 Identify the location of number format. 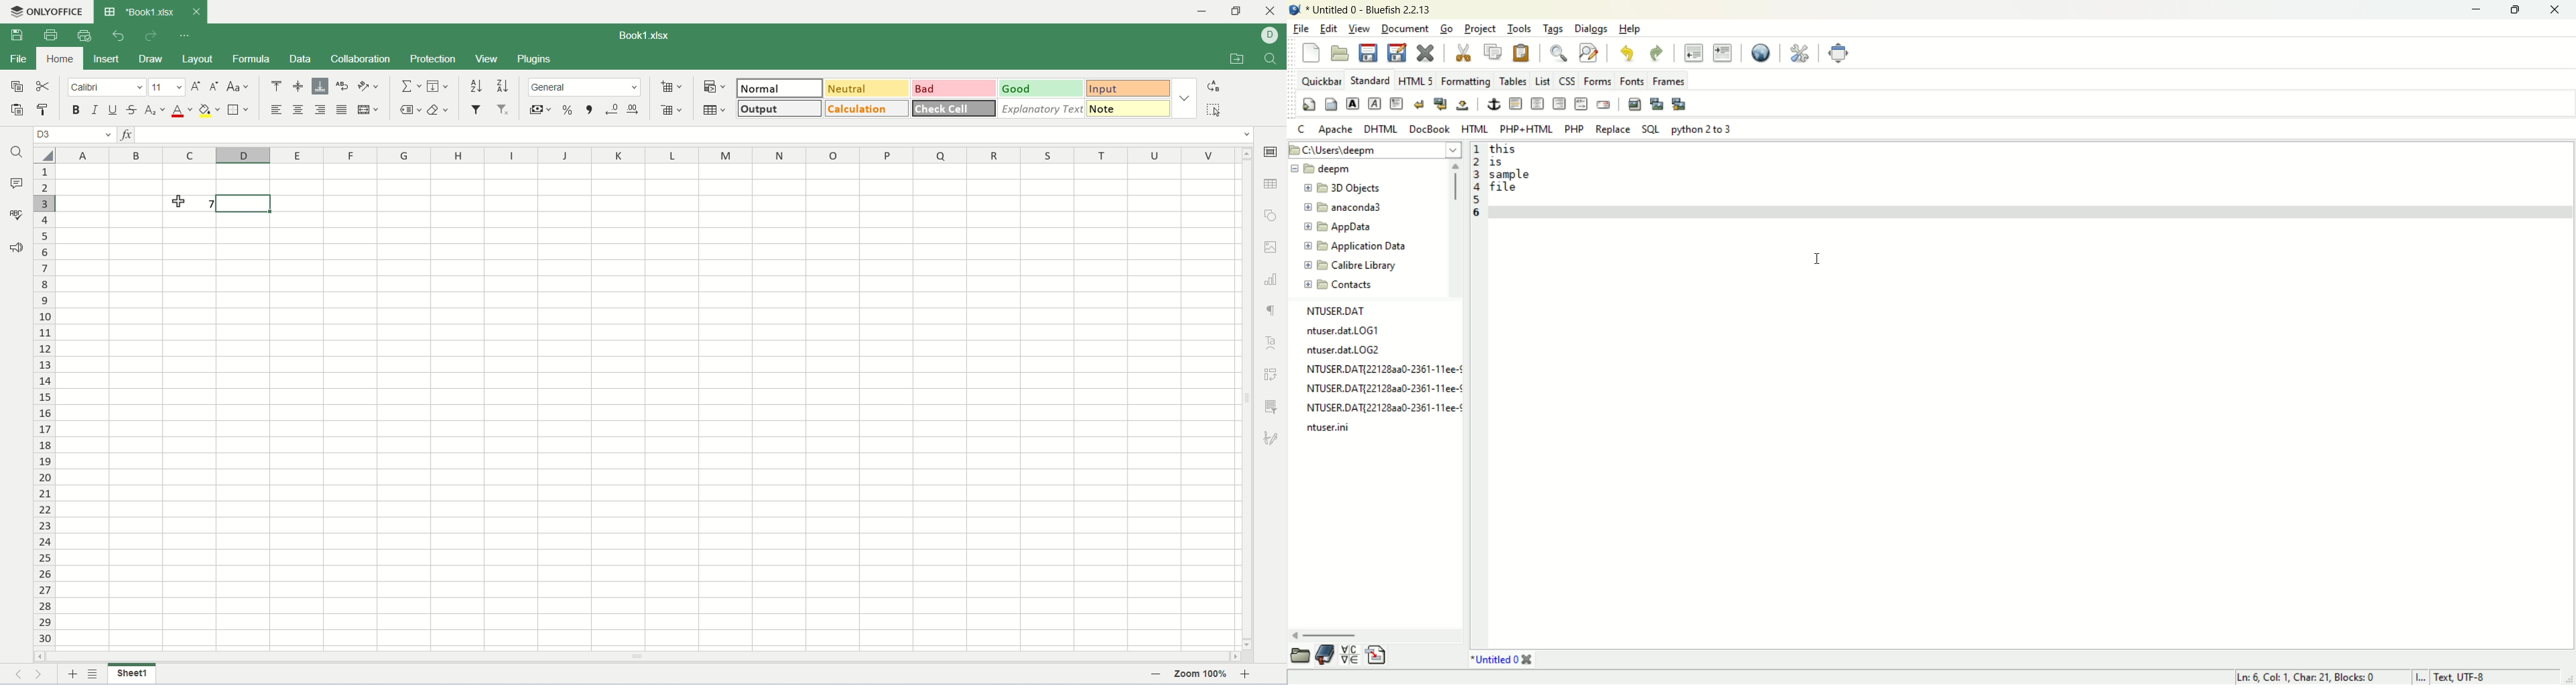
(586, 88).